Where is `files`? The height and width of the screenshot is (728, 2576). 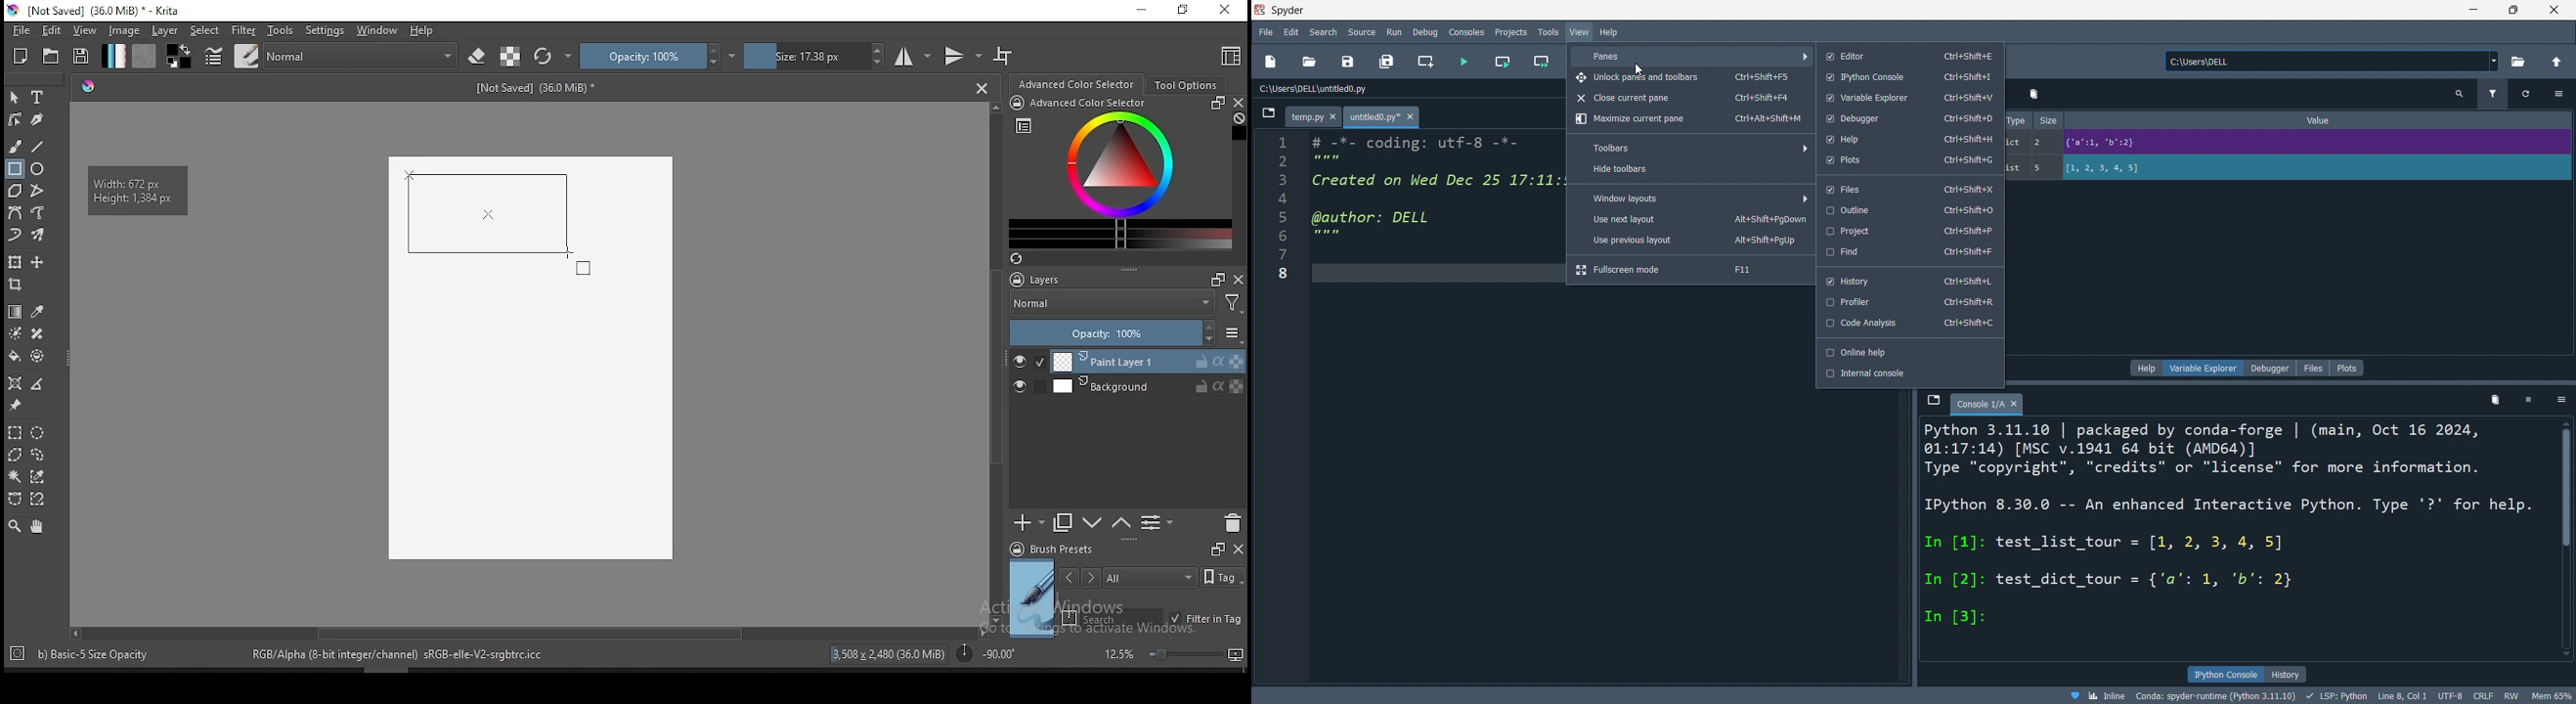 files is located at coordinates (1910, 188).